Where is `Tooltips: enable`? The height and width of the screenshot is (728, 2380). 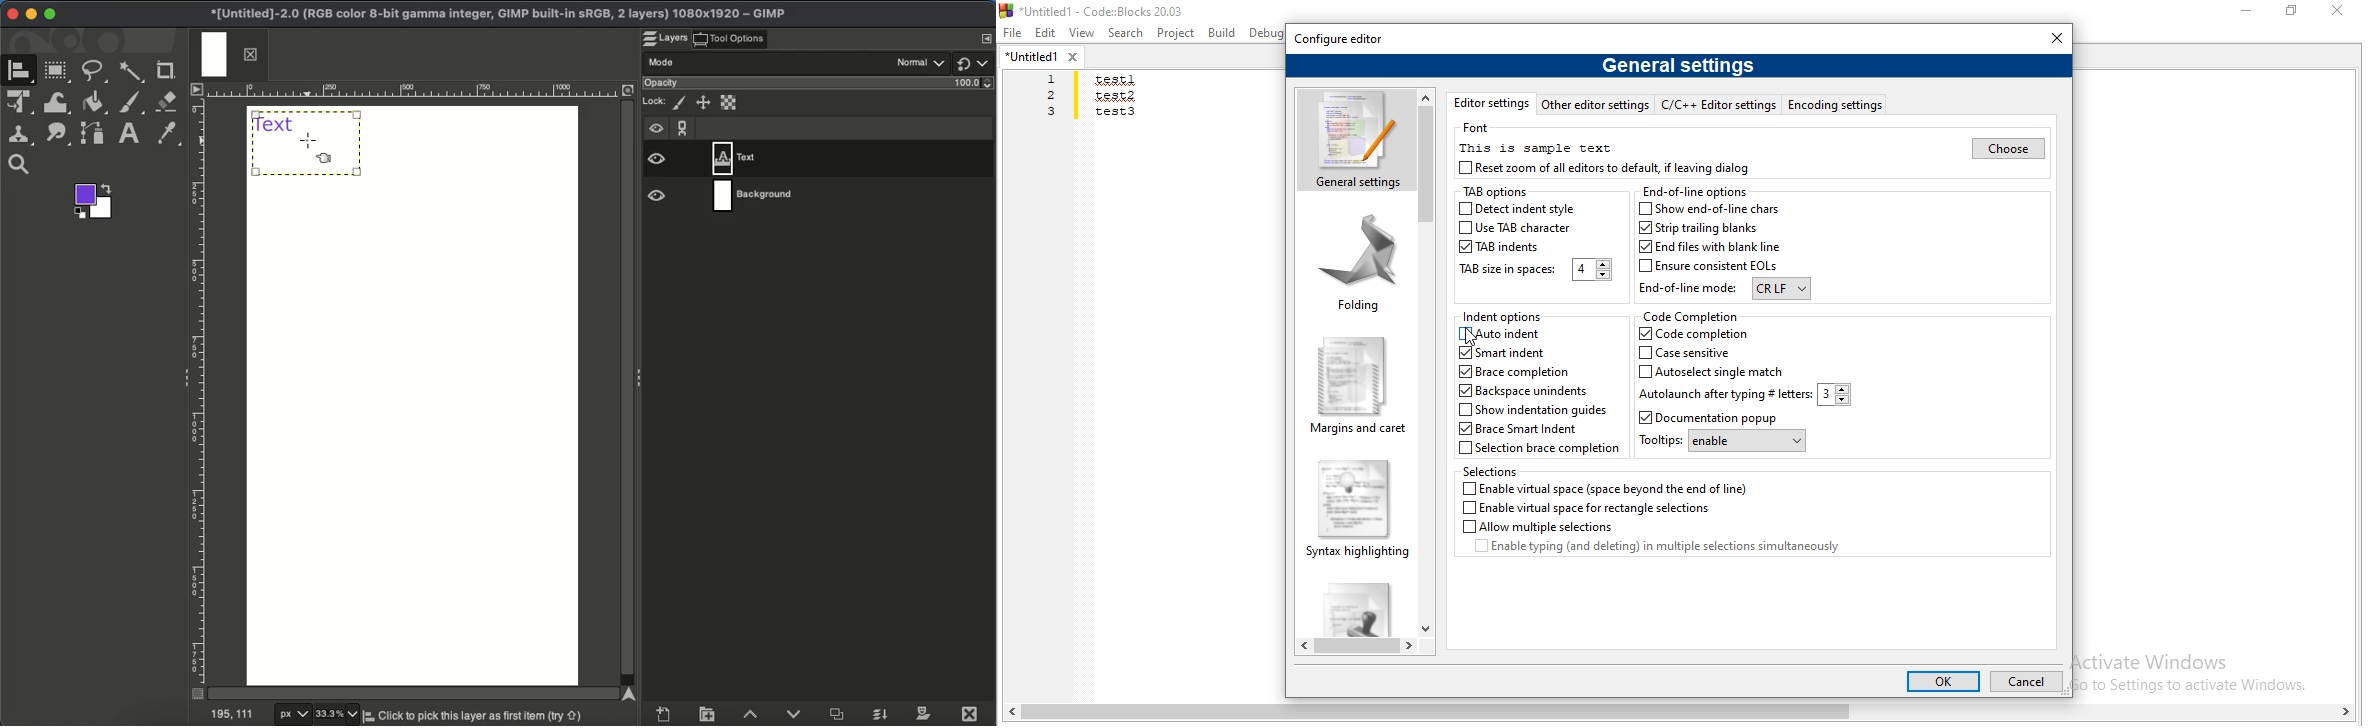 Tooltips: enable is located at coordinates (1721, 442).